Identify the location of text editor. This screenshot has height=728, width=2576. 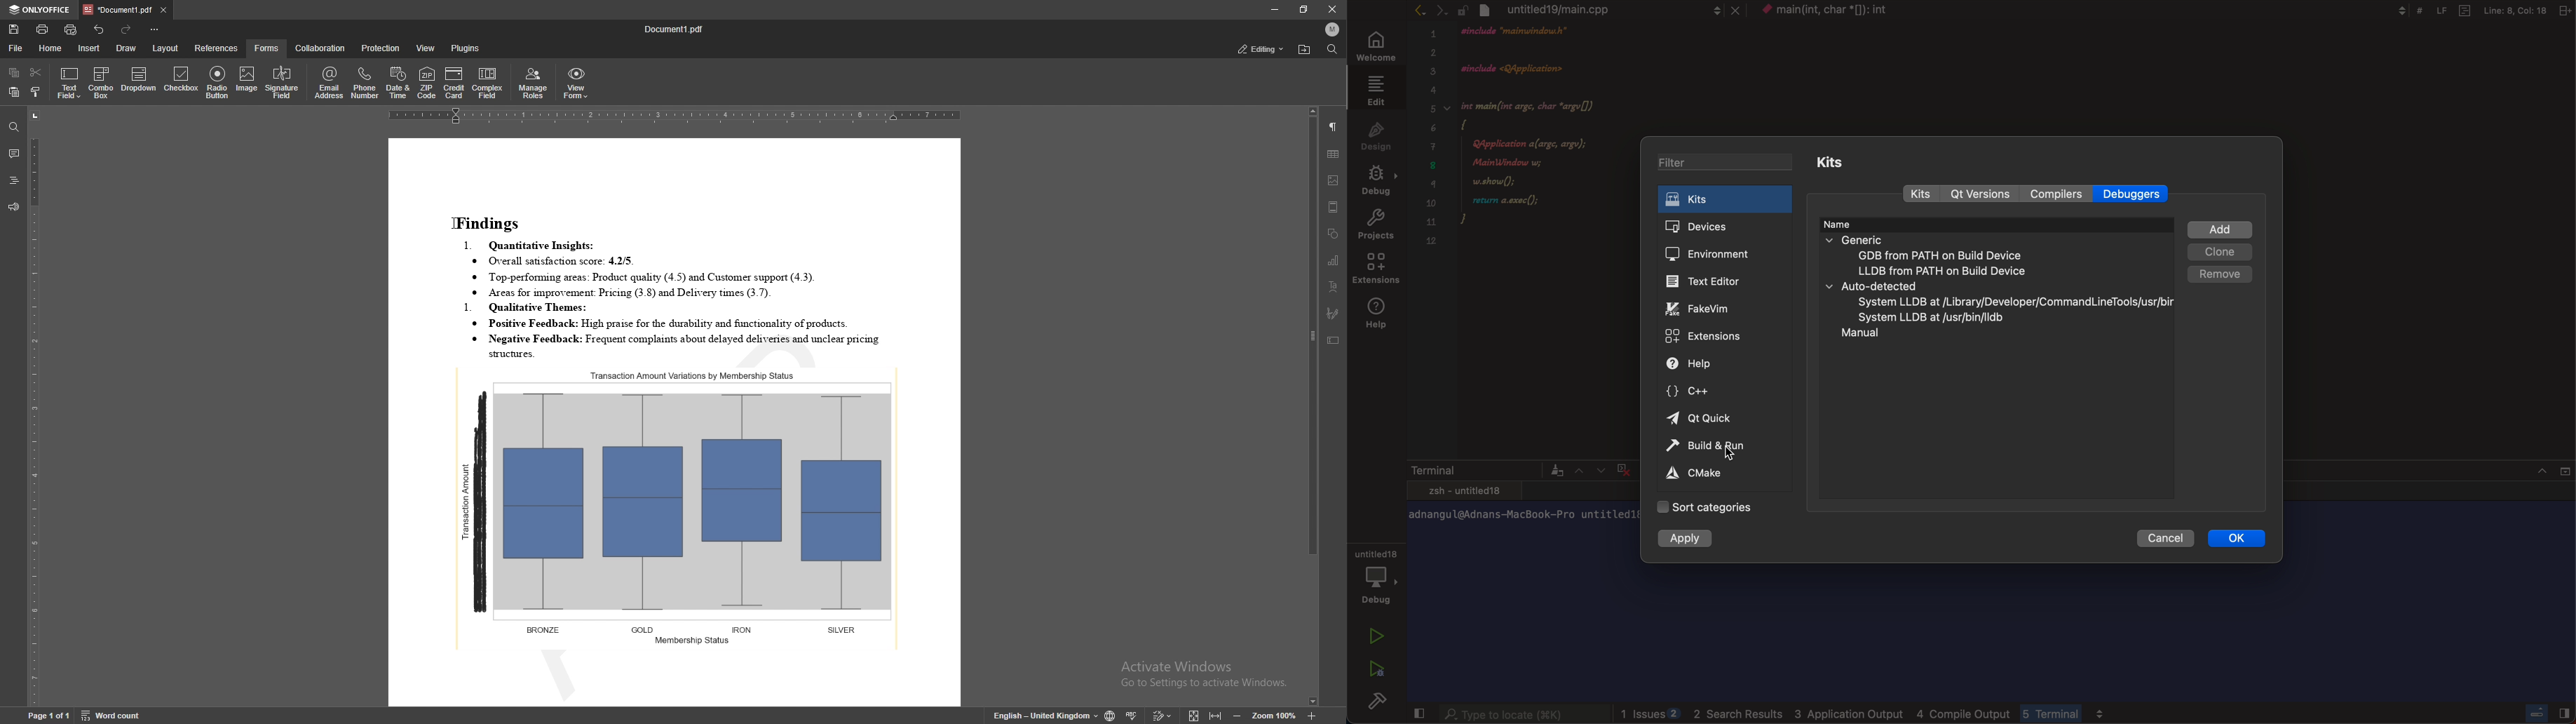
(453, 222).